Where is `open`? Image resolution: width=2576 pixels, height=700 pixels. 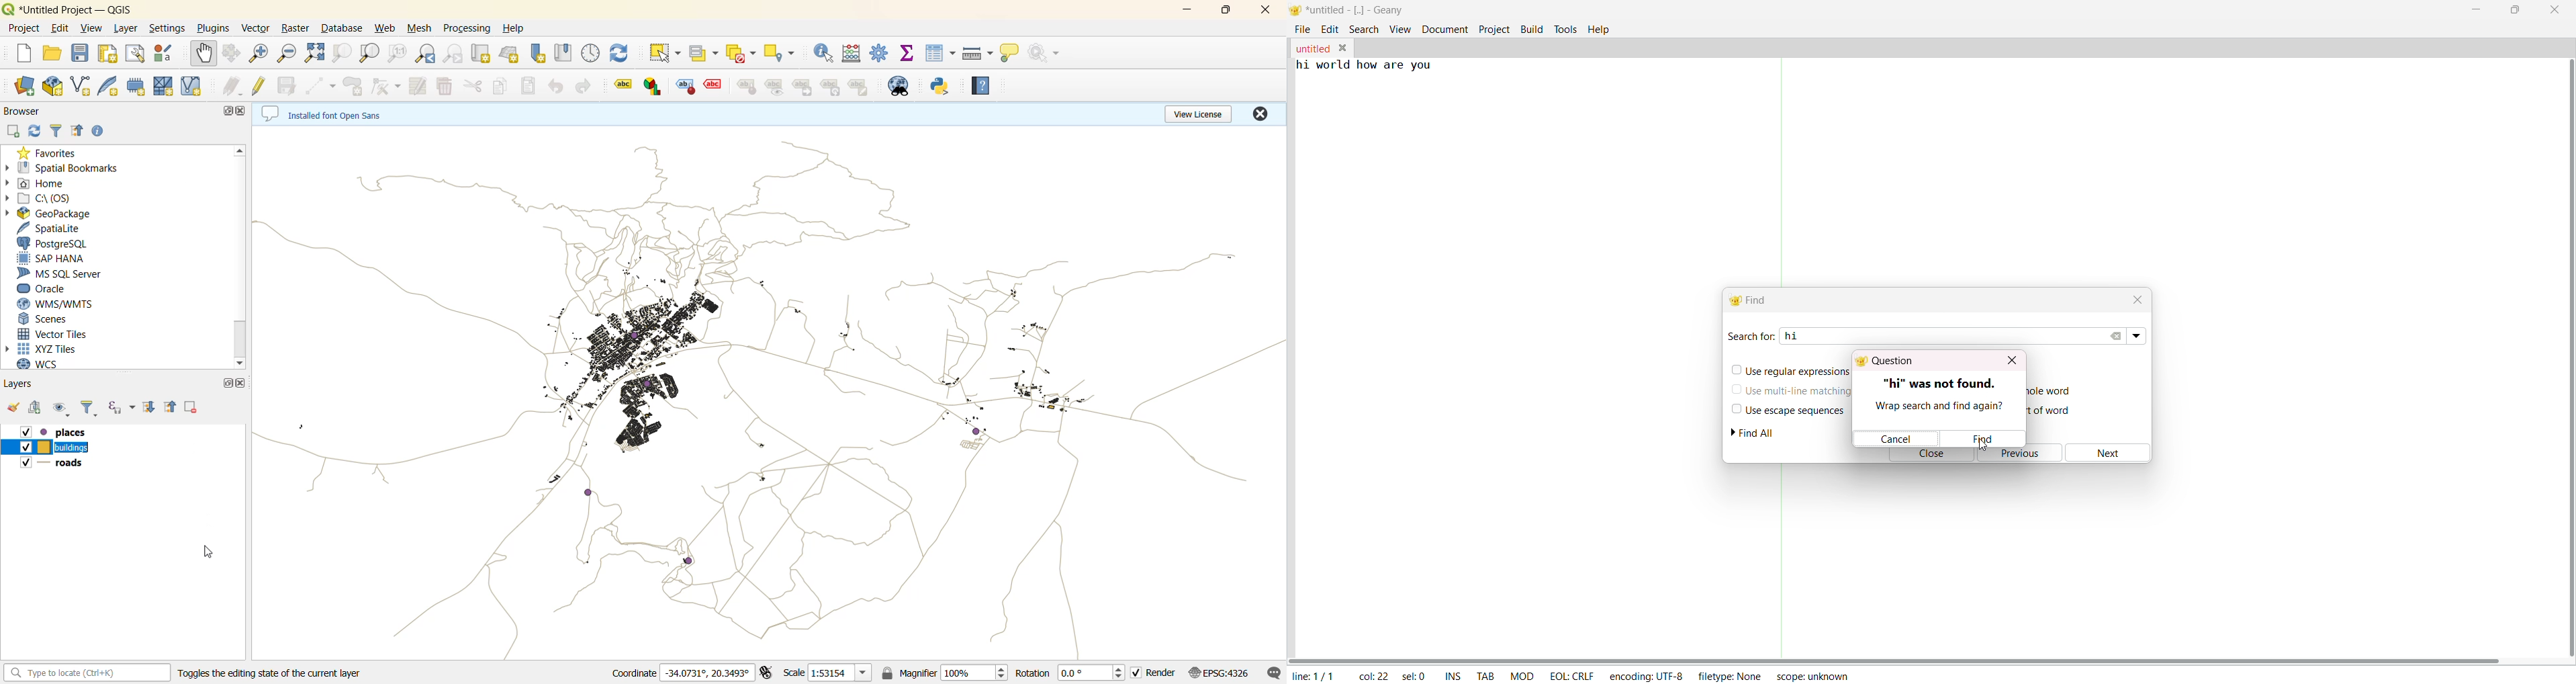 open is located at coordinates (52, 55).